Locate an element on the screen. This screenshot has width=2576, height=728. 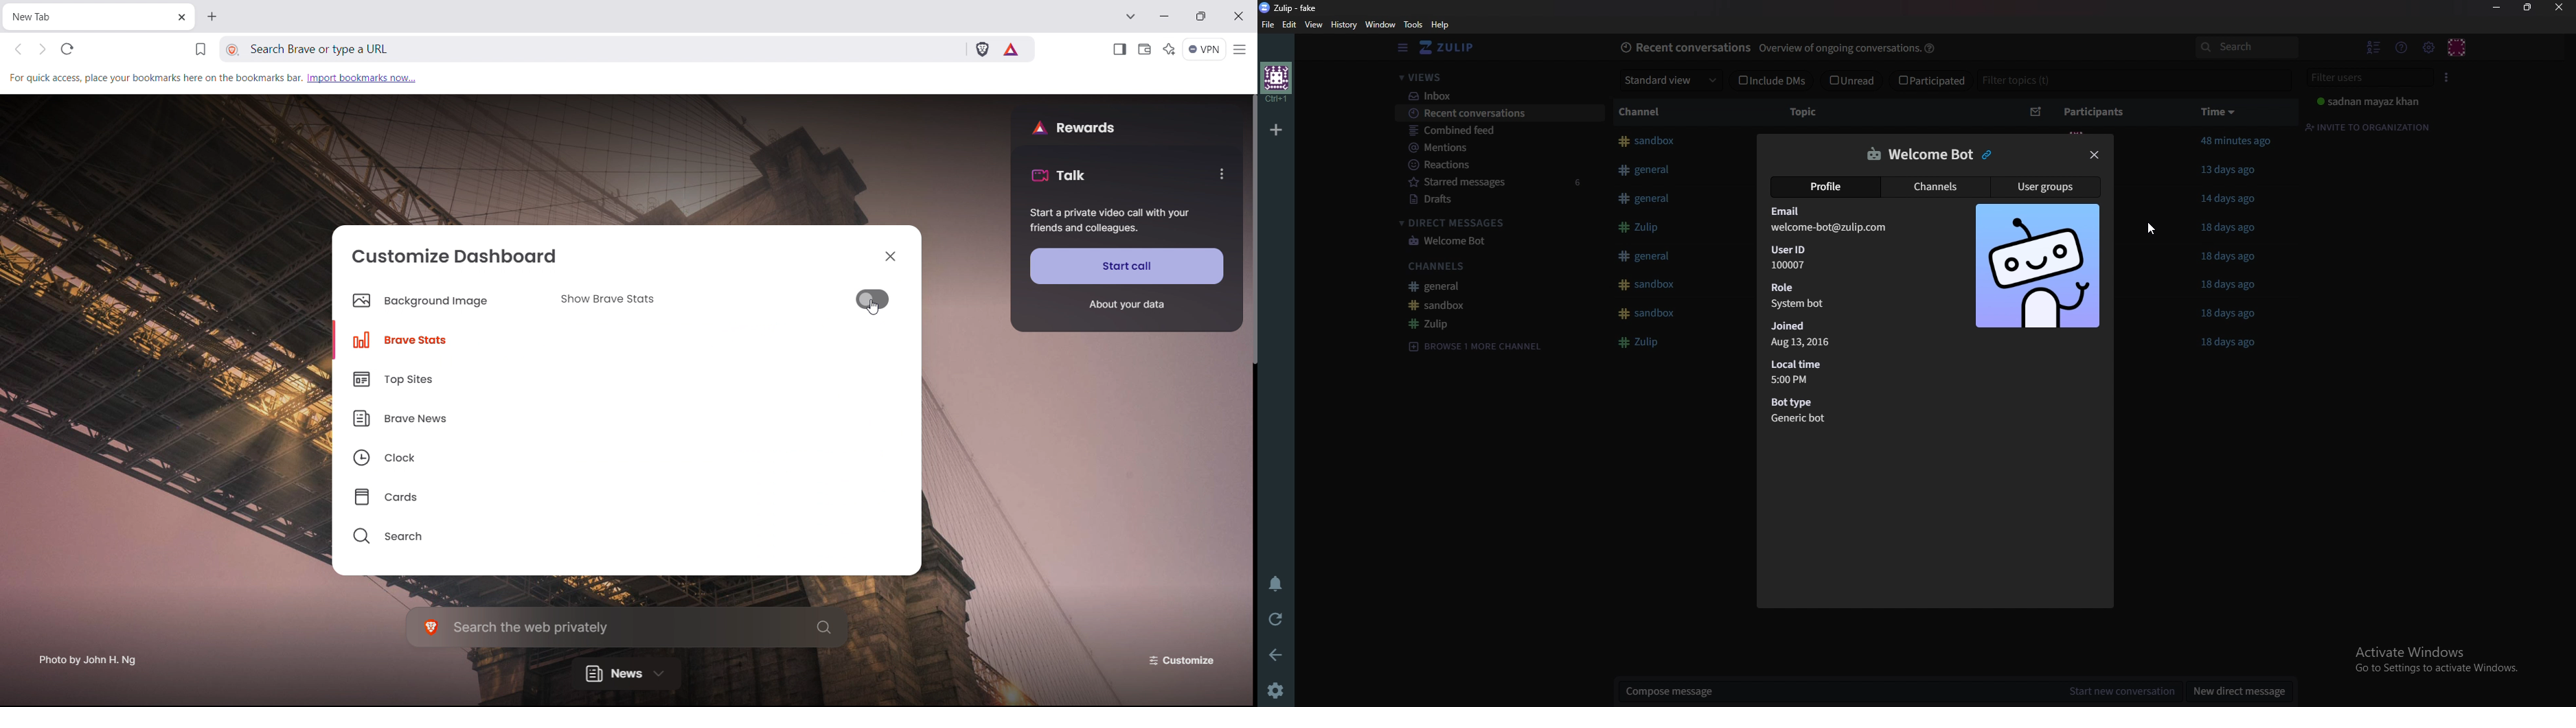
18 days ago is located at coordinates (2230, 228).